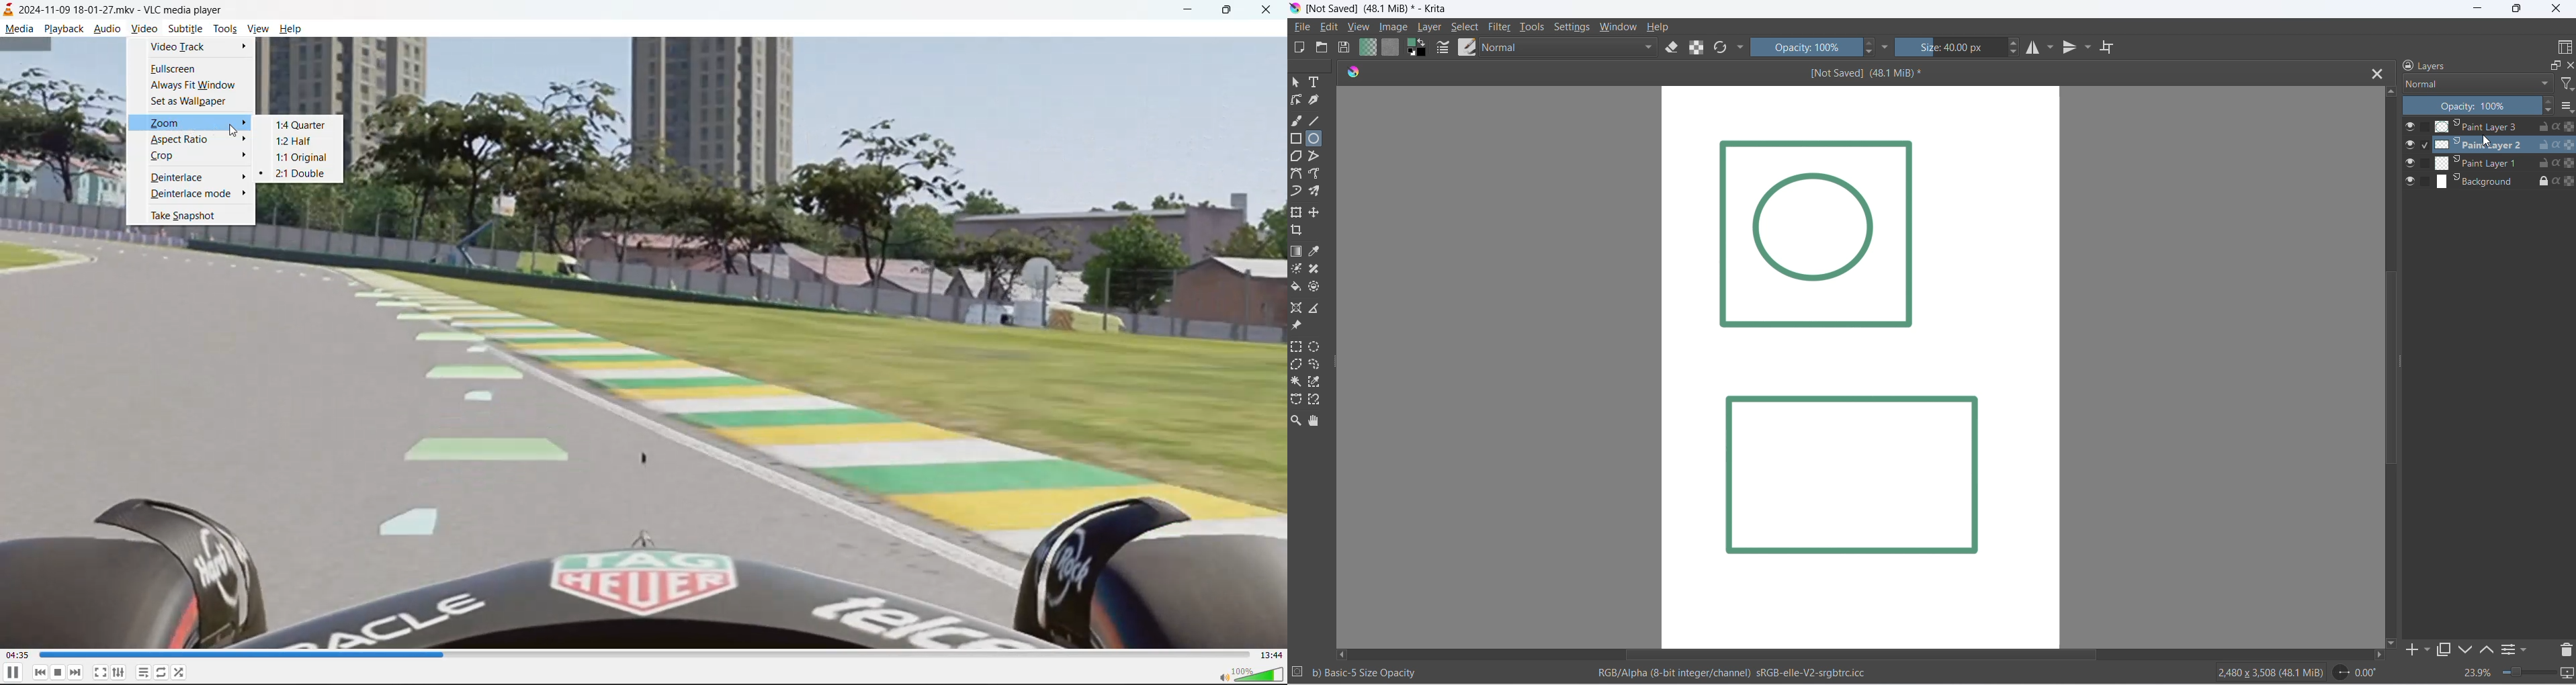 The image size is (2576, 700). Describe the element at coordinates (1803, 48) in the screenshot. I see `opacity` at that location.